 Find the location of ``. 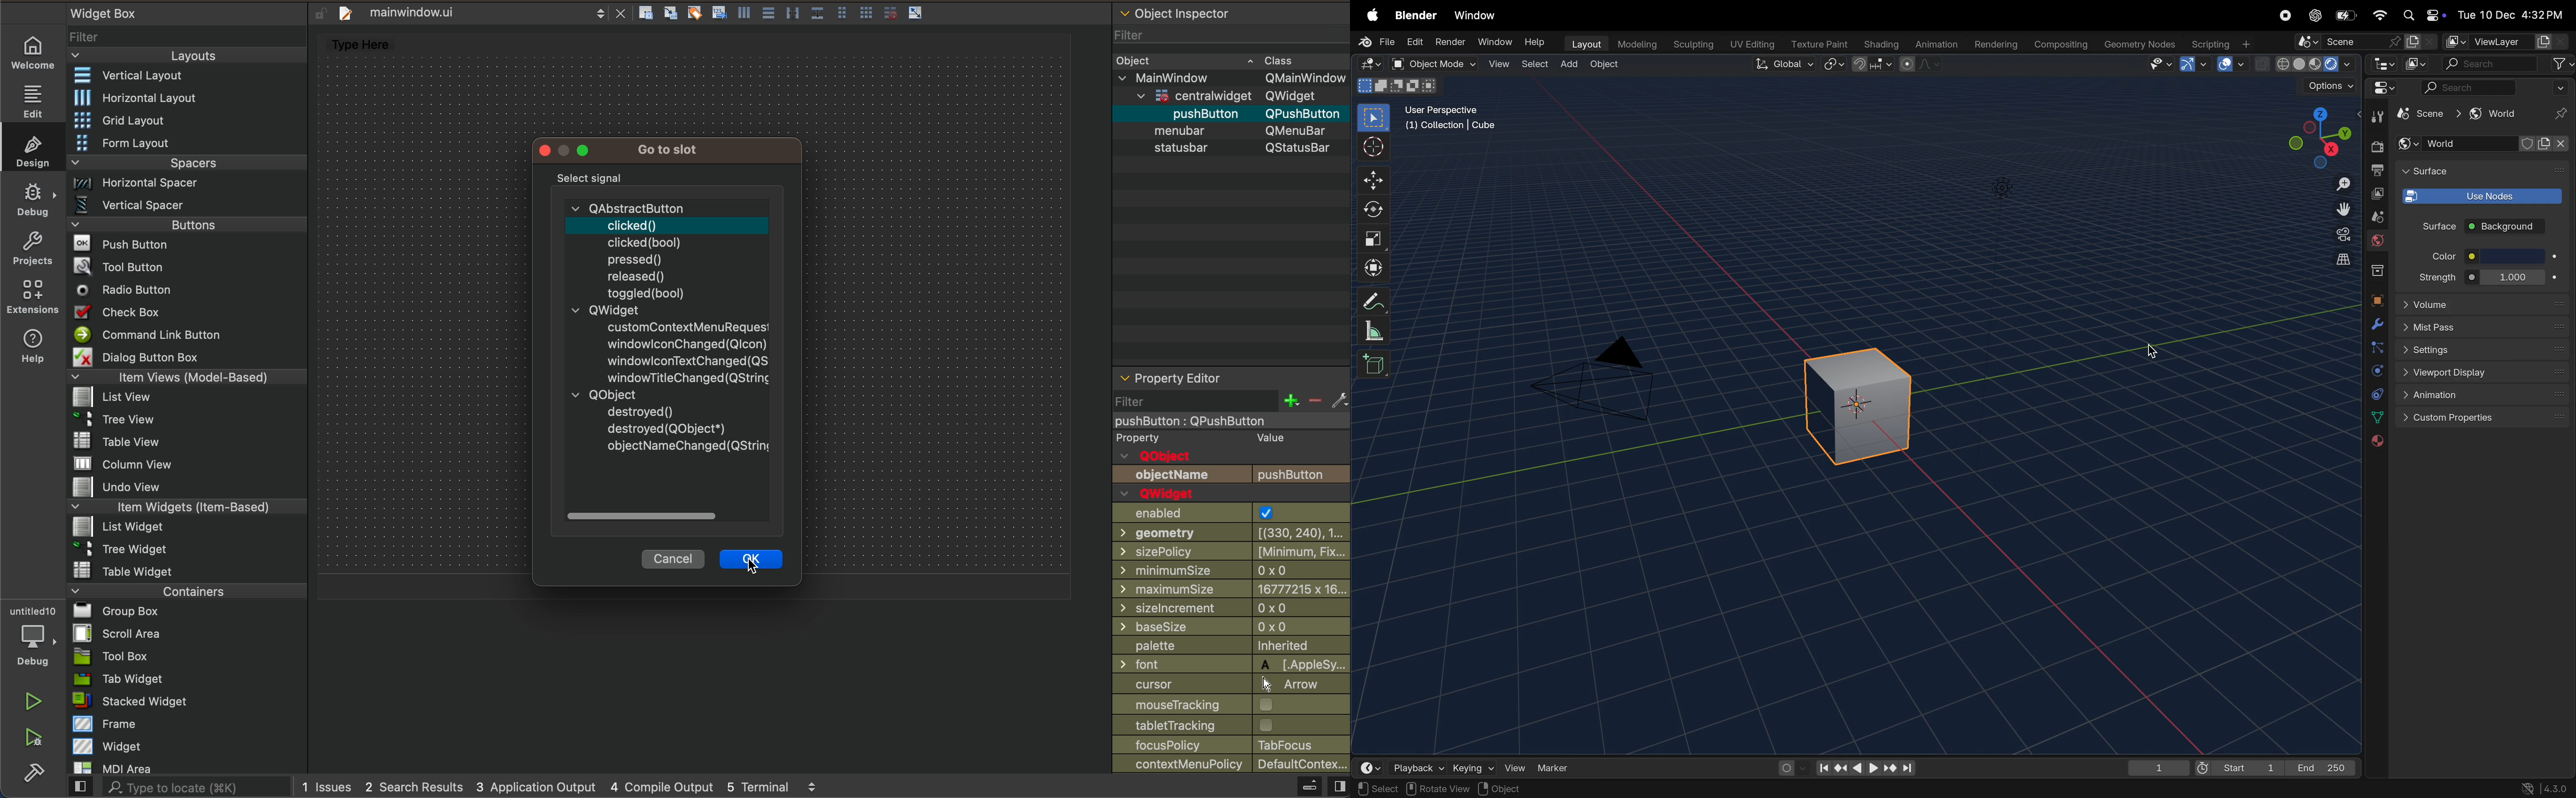

 is located at coordinates (1568, 64).